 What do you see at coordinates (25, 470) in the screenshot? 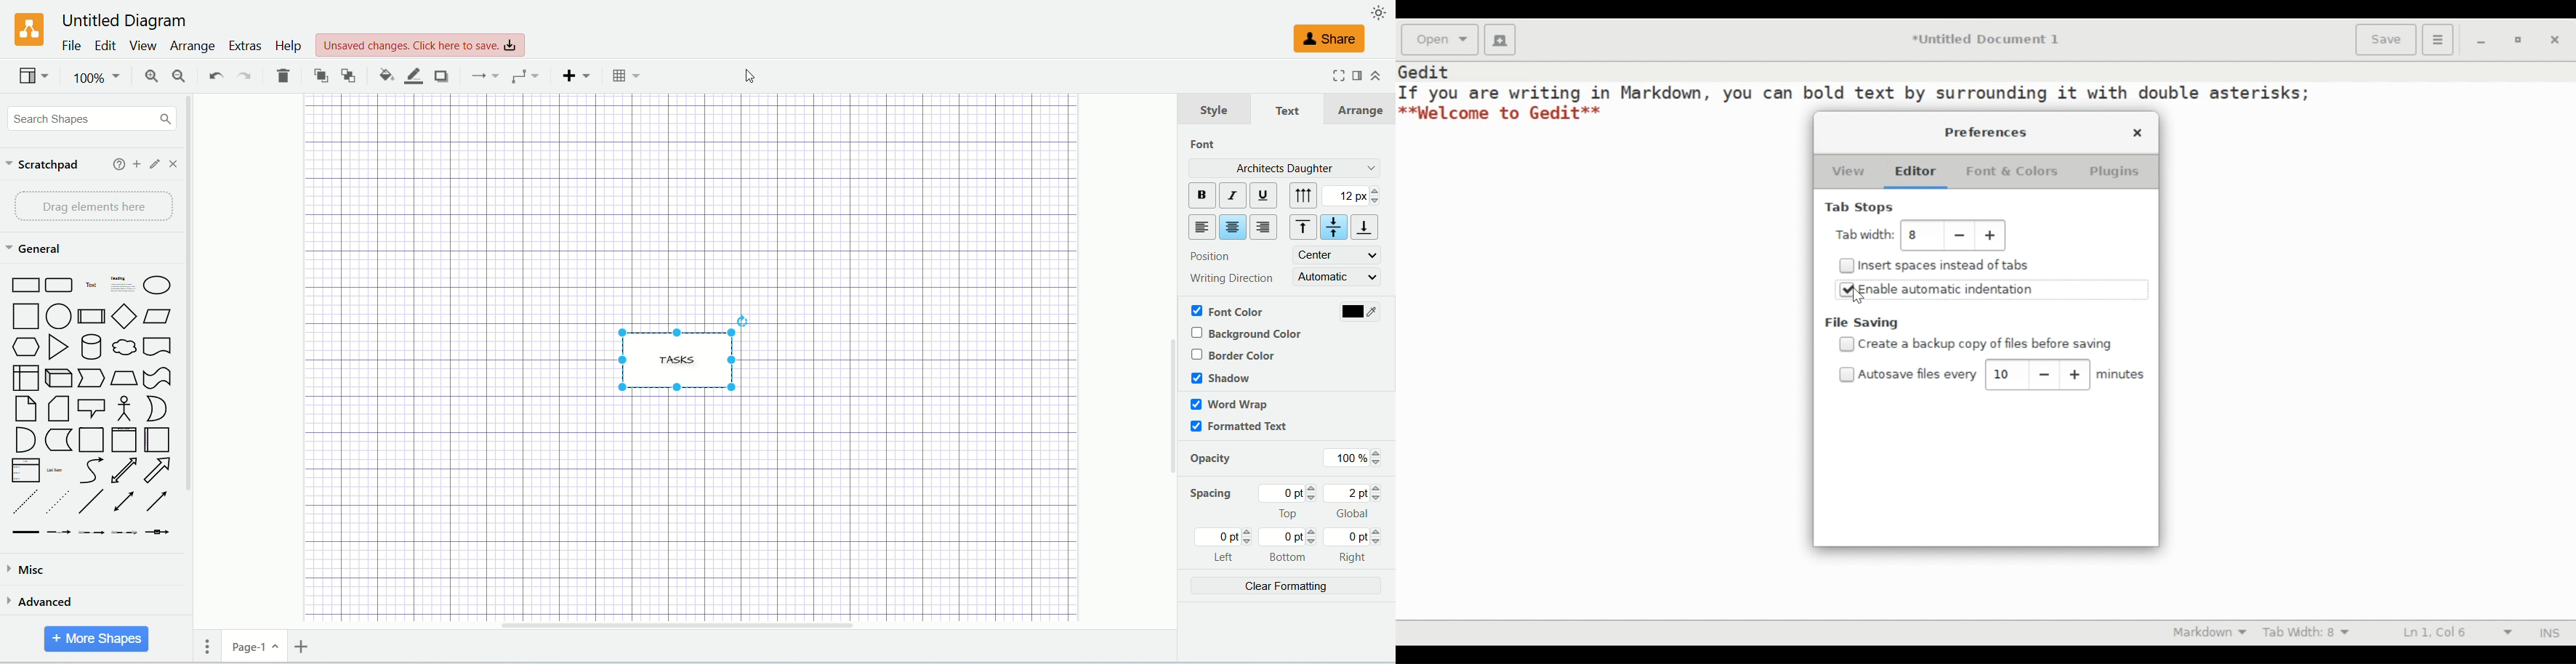
I see `List` at bounding box center [25, 470].